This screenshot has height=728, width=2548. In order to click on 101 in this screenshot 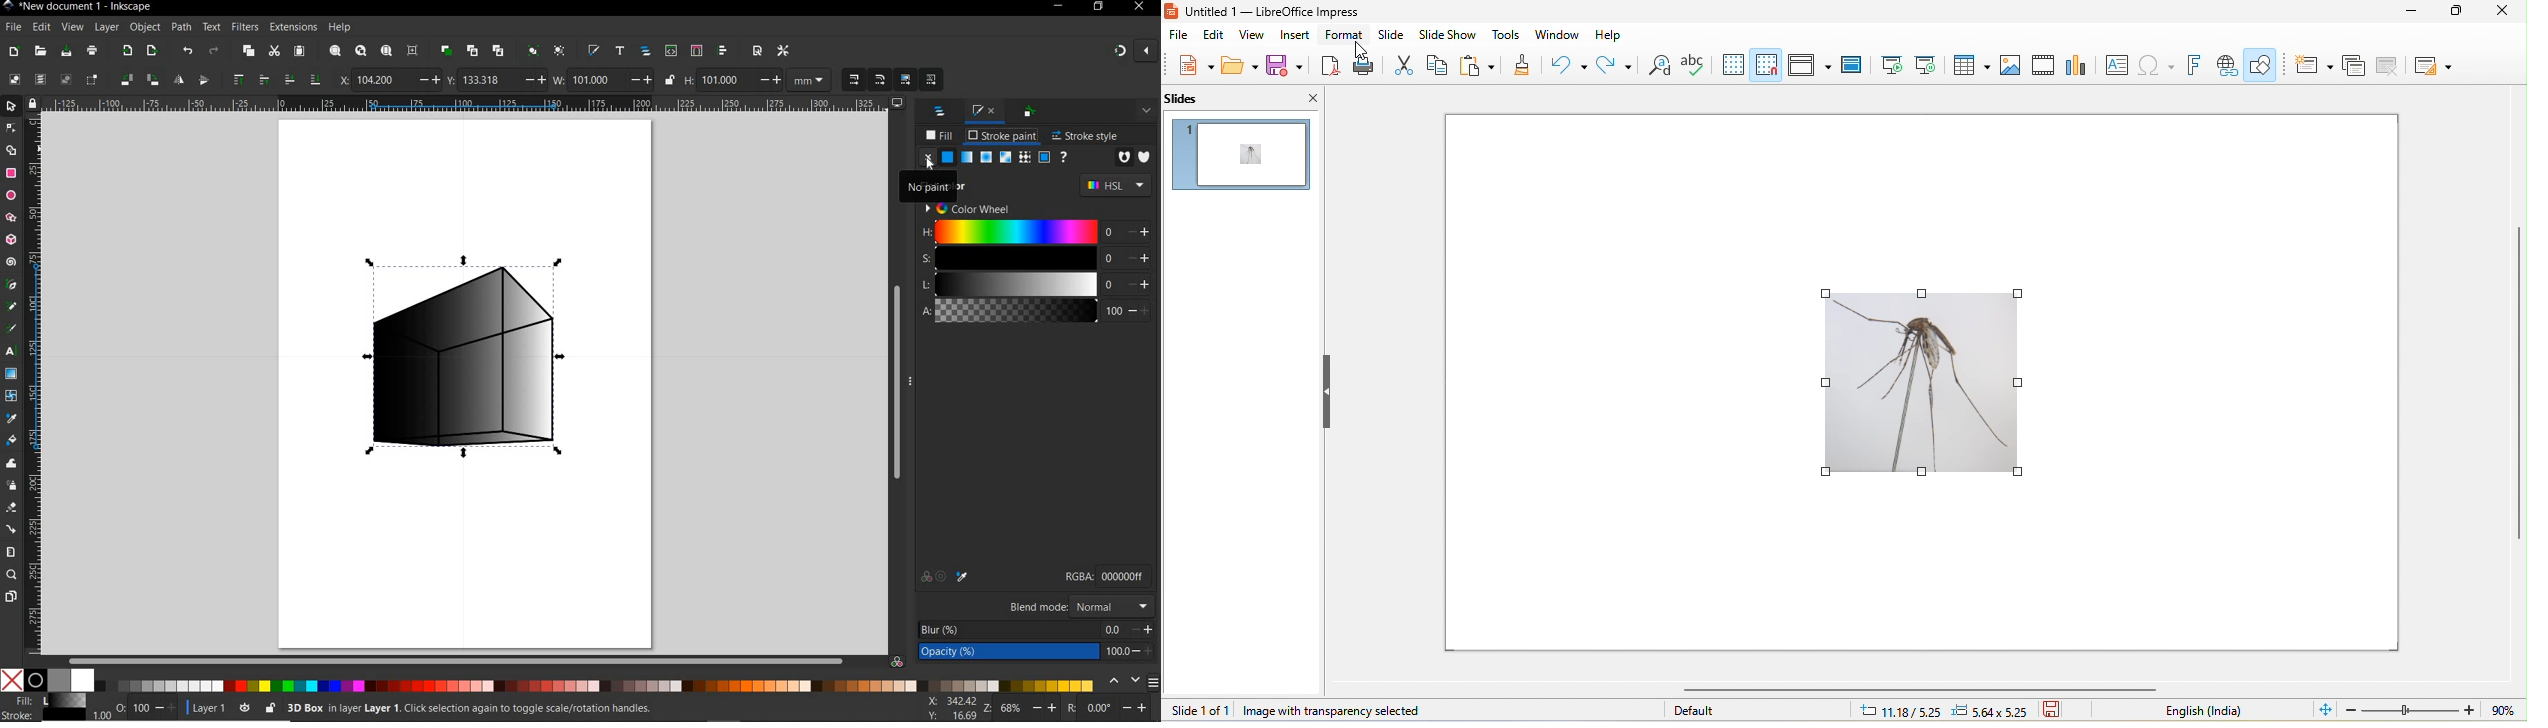, I will do `click(594, 80)`.